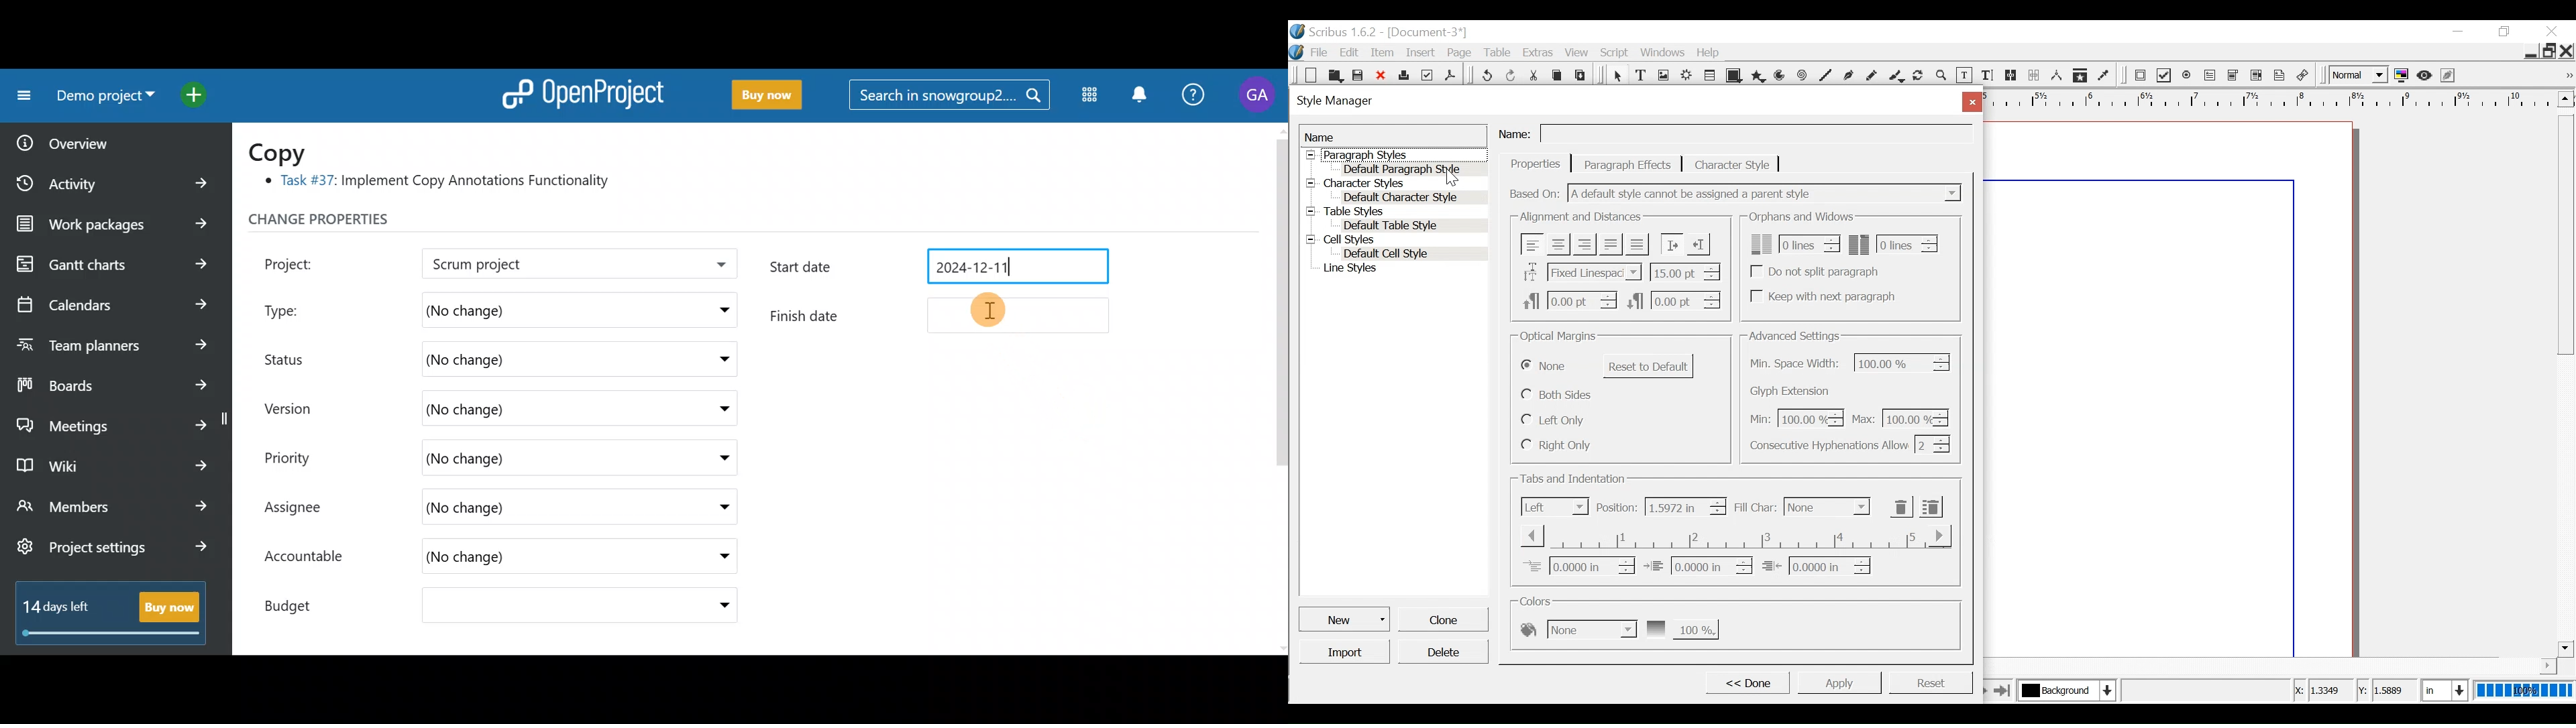 This screenshot has width=2576, height=728. I want to click on Minimum Space Width, so click(1796, 364).